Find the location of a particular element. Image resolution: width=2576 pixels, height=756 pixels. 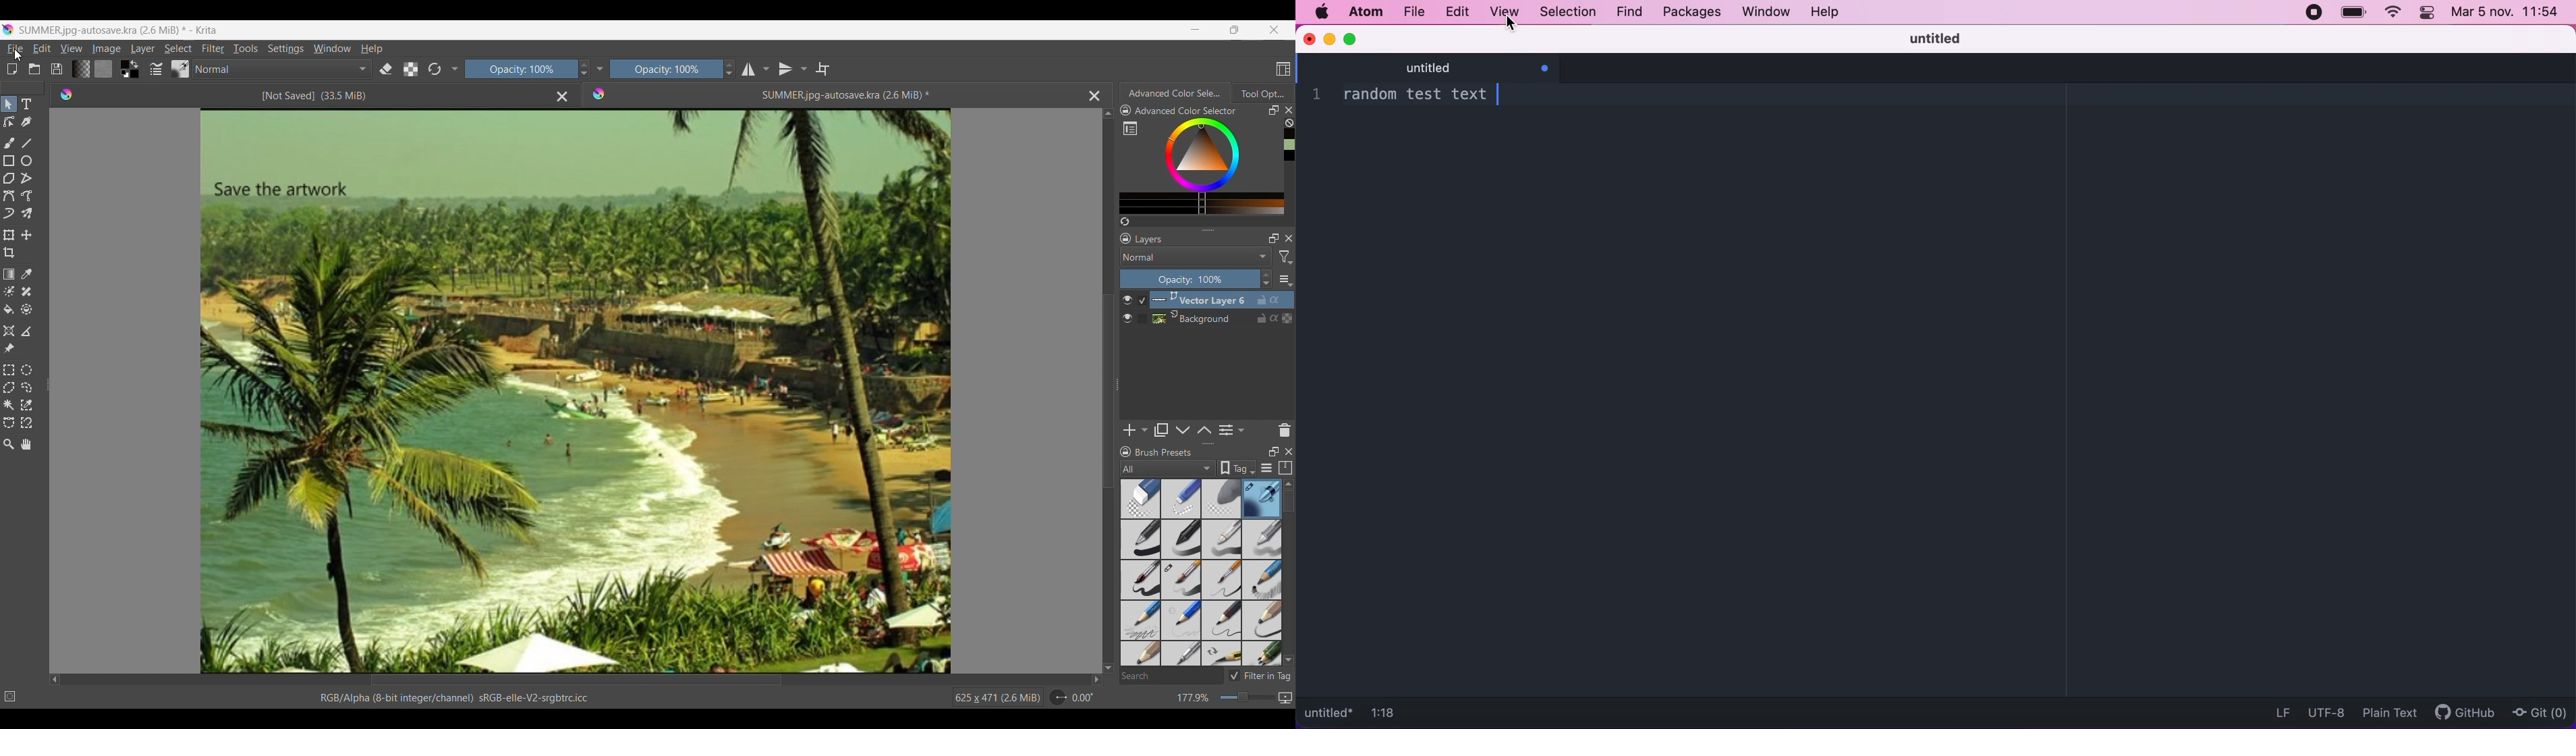

UTF-8 is located at coordinates (2324, 710).